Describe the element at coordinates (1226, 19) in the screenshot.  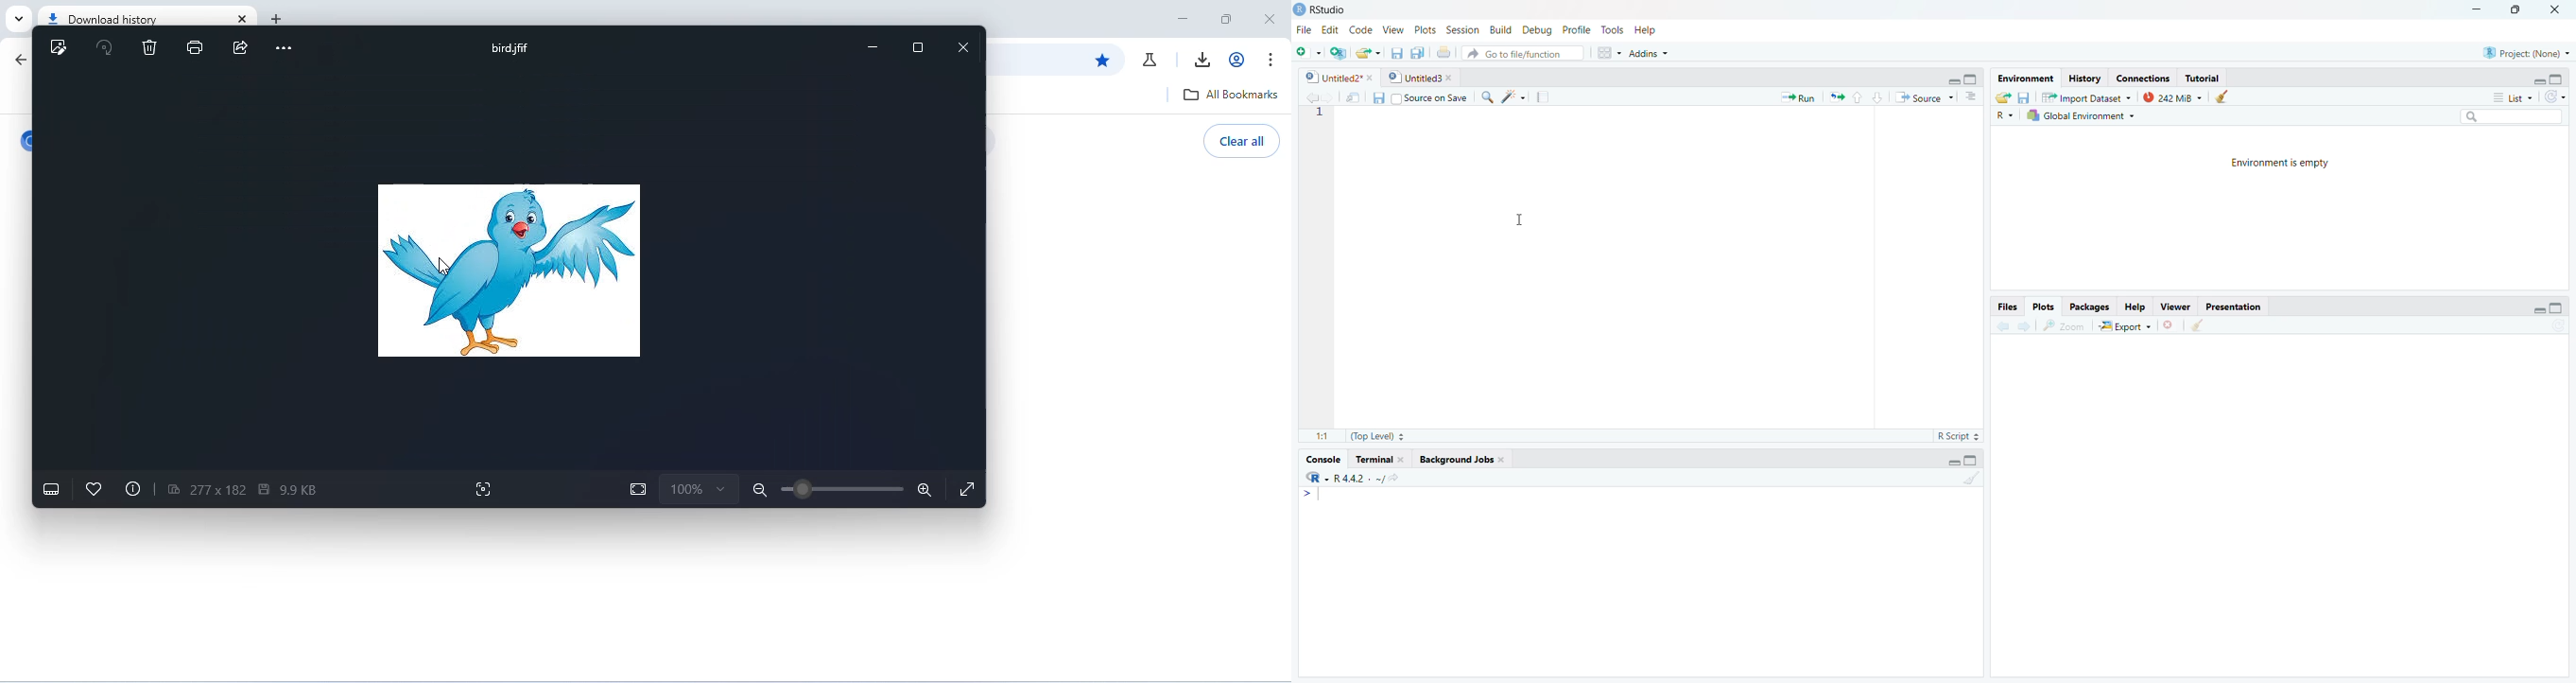
I see `maximize` at that location.